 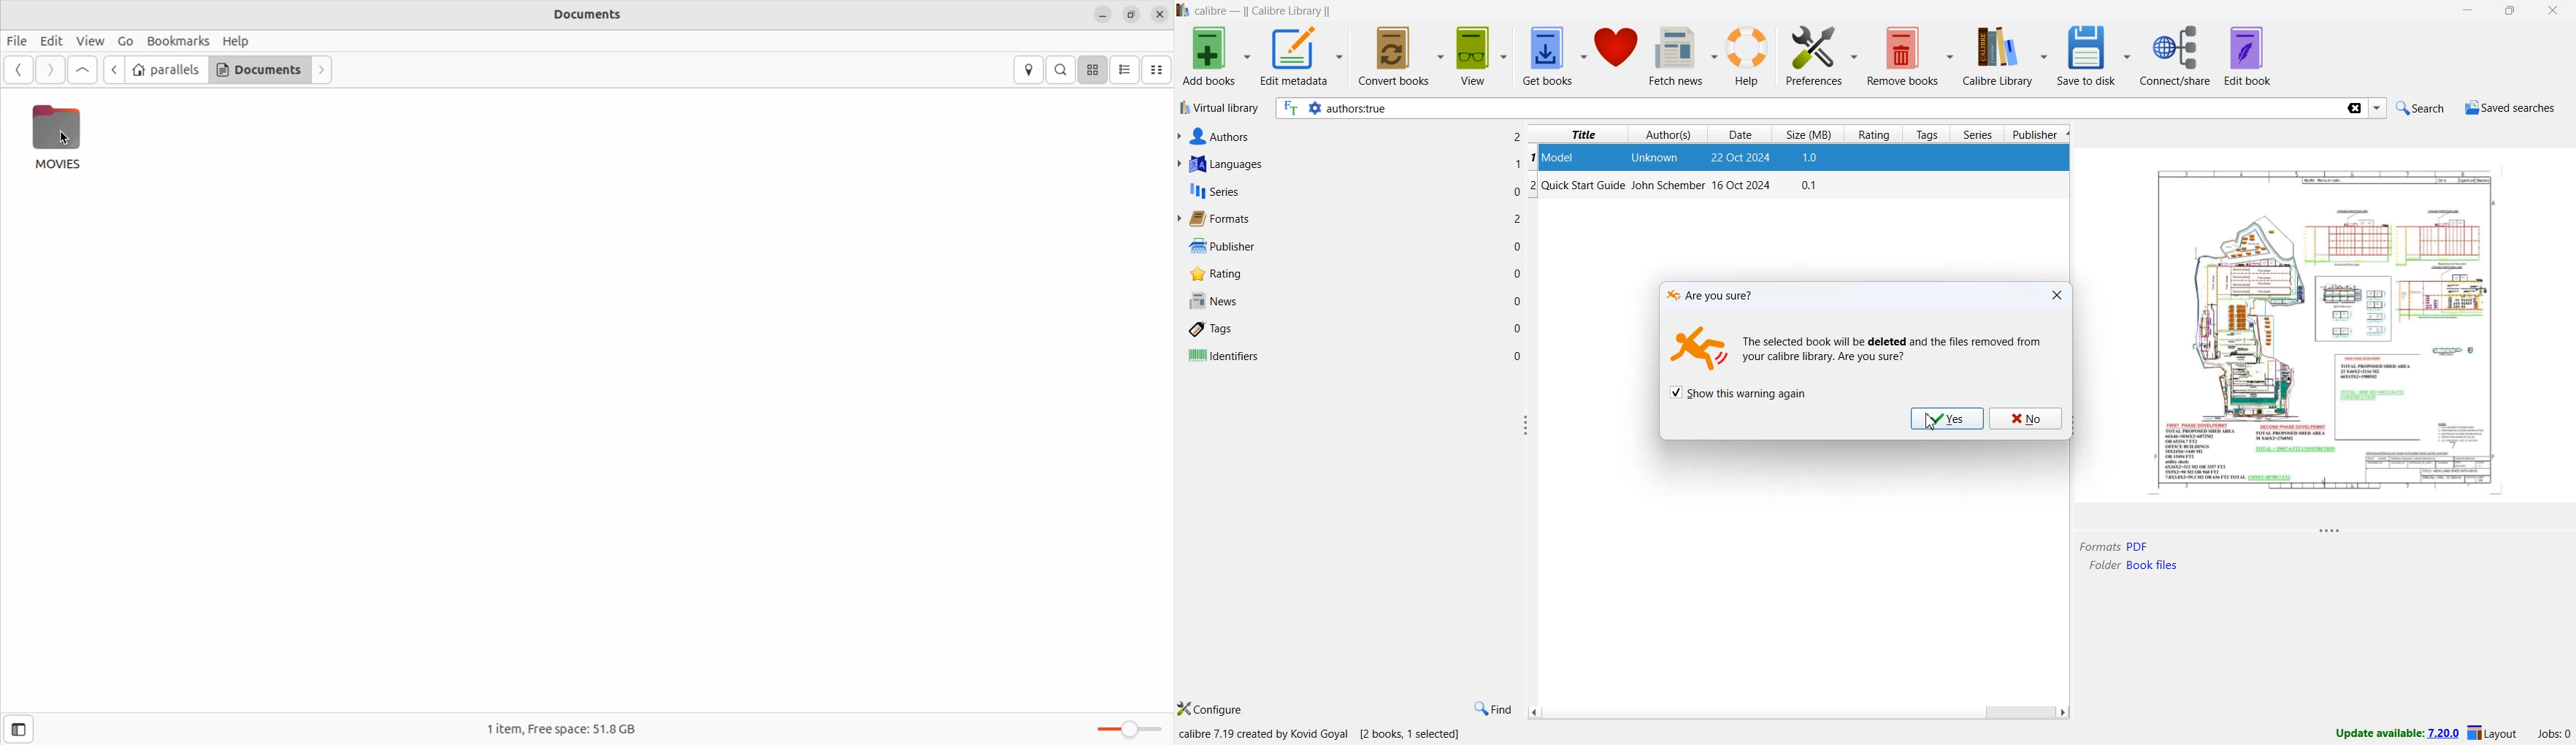 I want to click on calibre library, so click(x=1290, y=12).